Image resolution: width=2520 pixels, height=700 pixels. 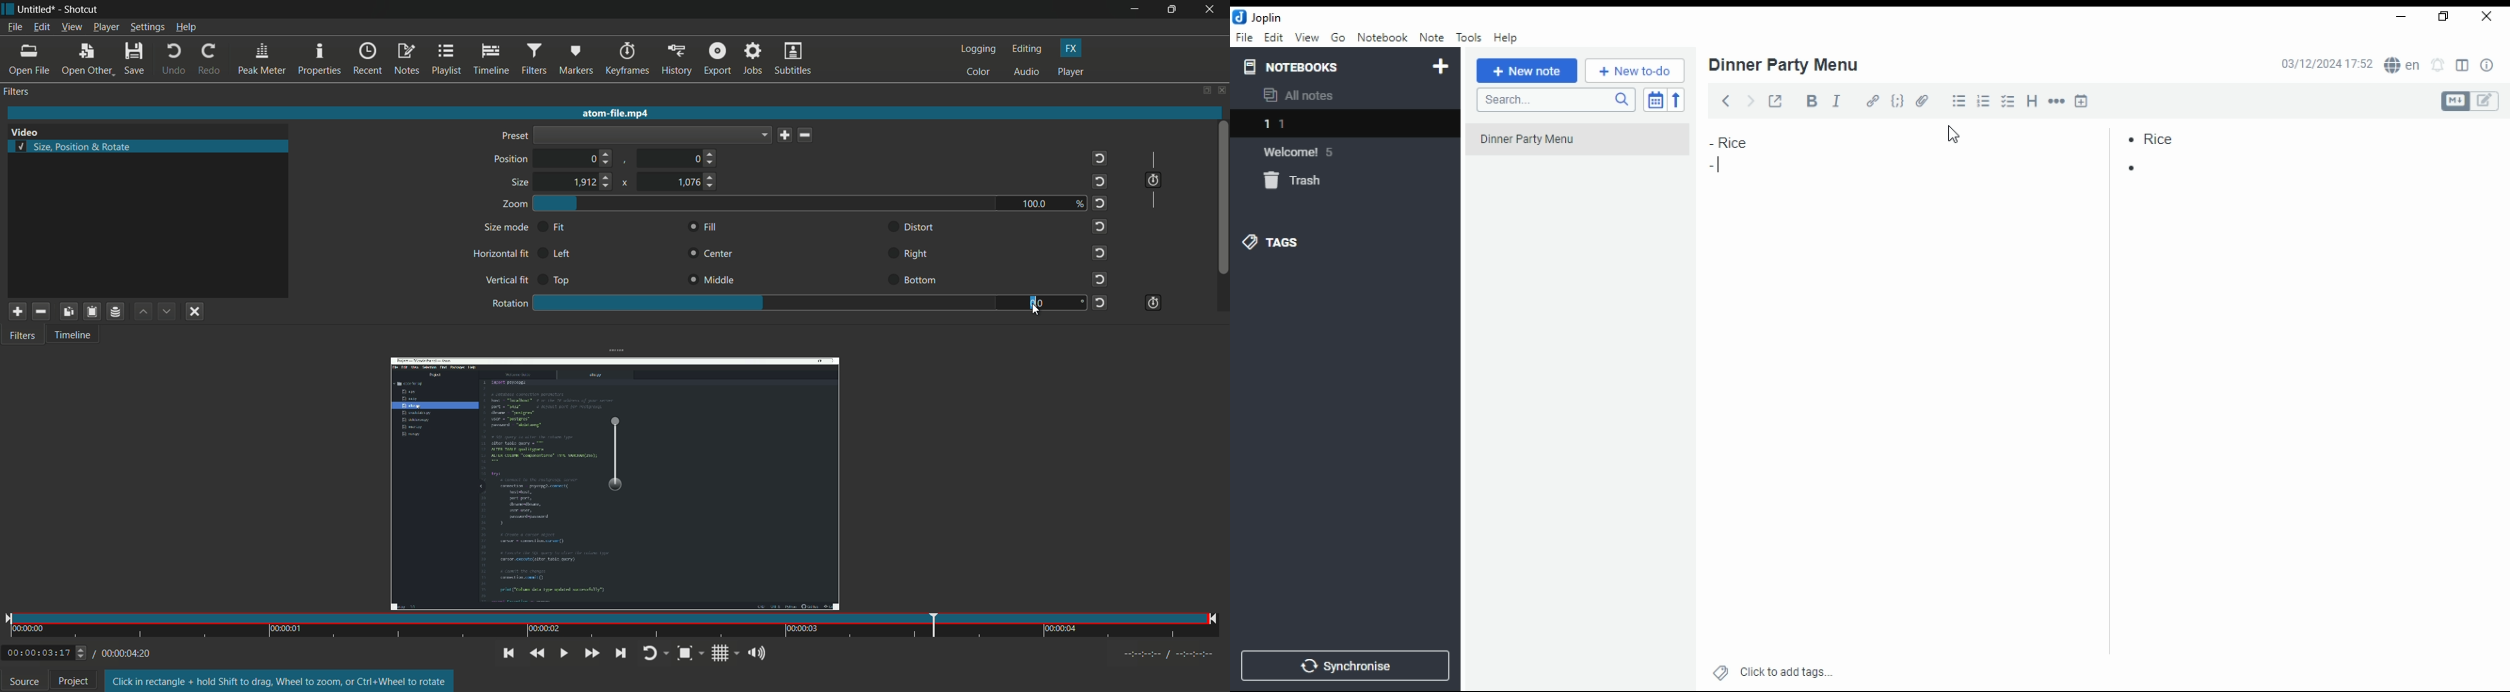 What do you see at coordinates (1872, 102) in the screenshot?
I see `hyperlink` at bounding box center [1872, 102].